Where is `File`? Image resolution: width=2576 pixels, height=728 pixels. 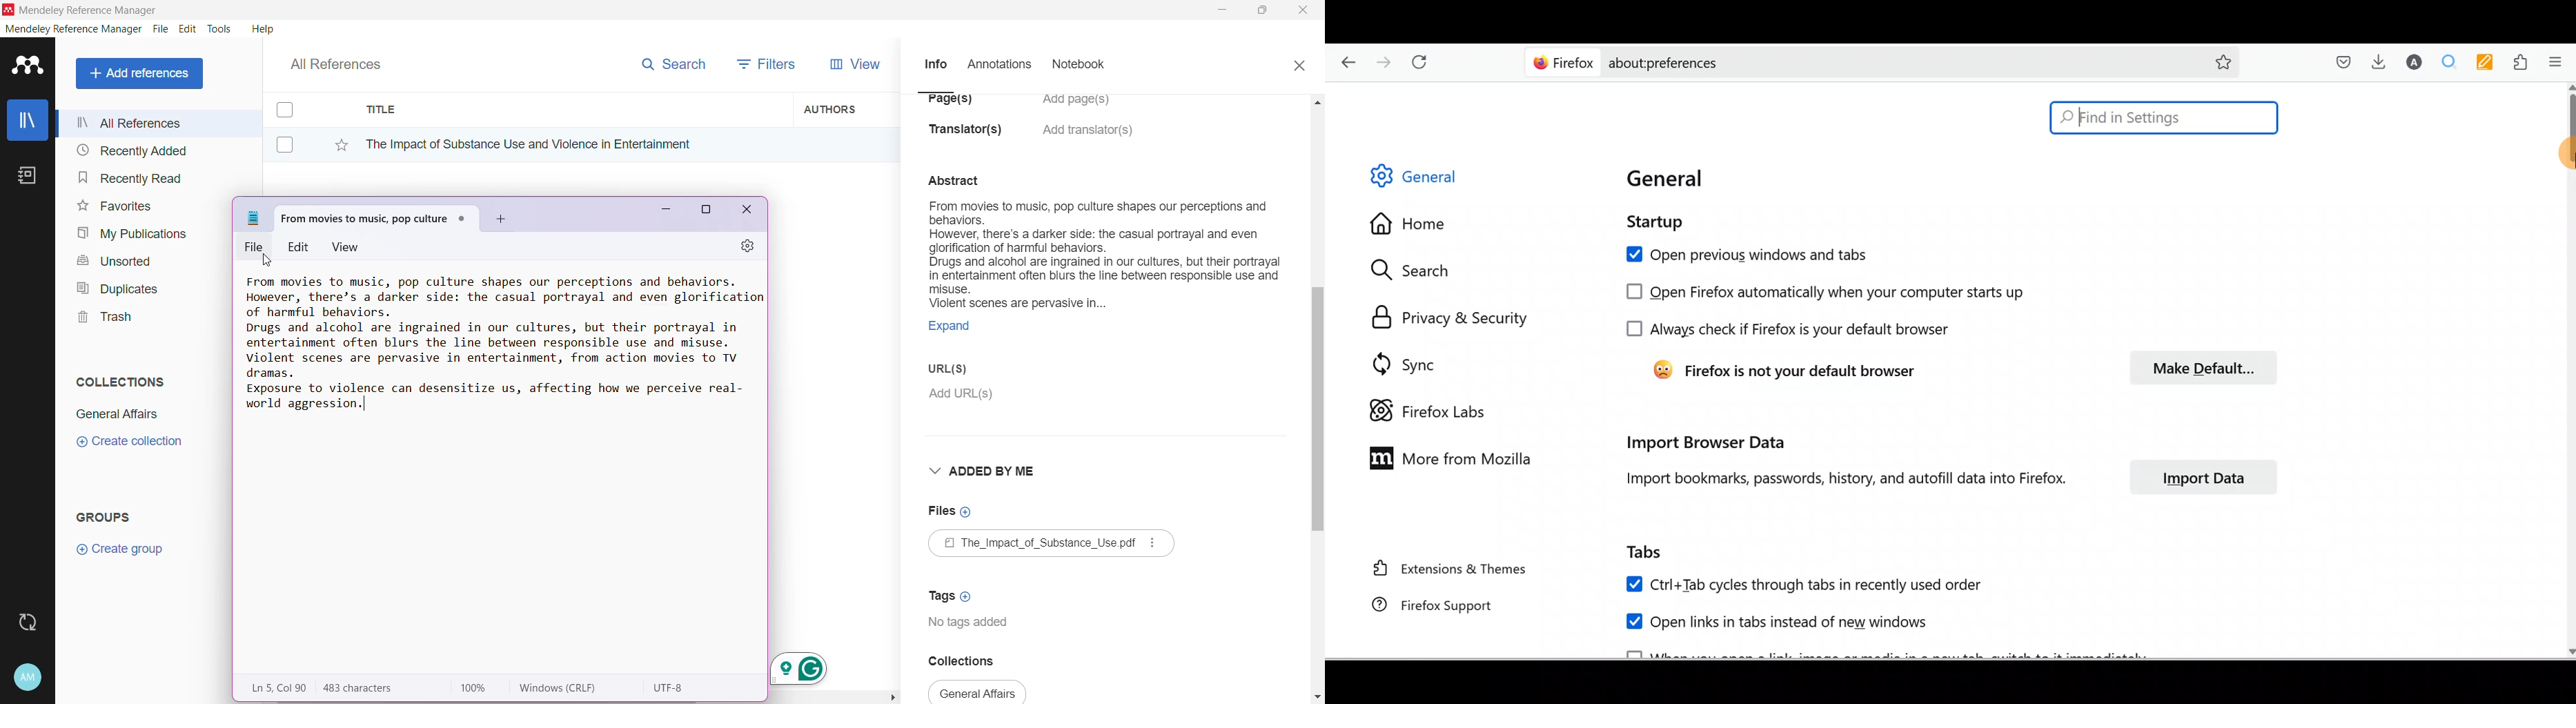
File is located at coordinates (161, 30).